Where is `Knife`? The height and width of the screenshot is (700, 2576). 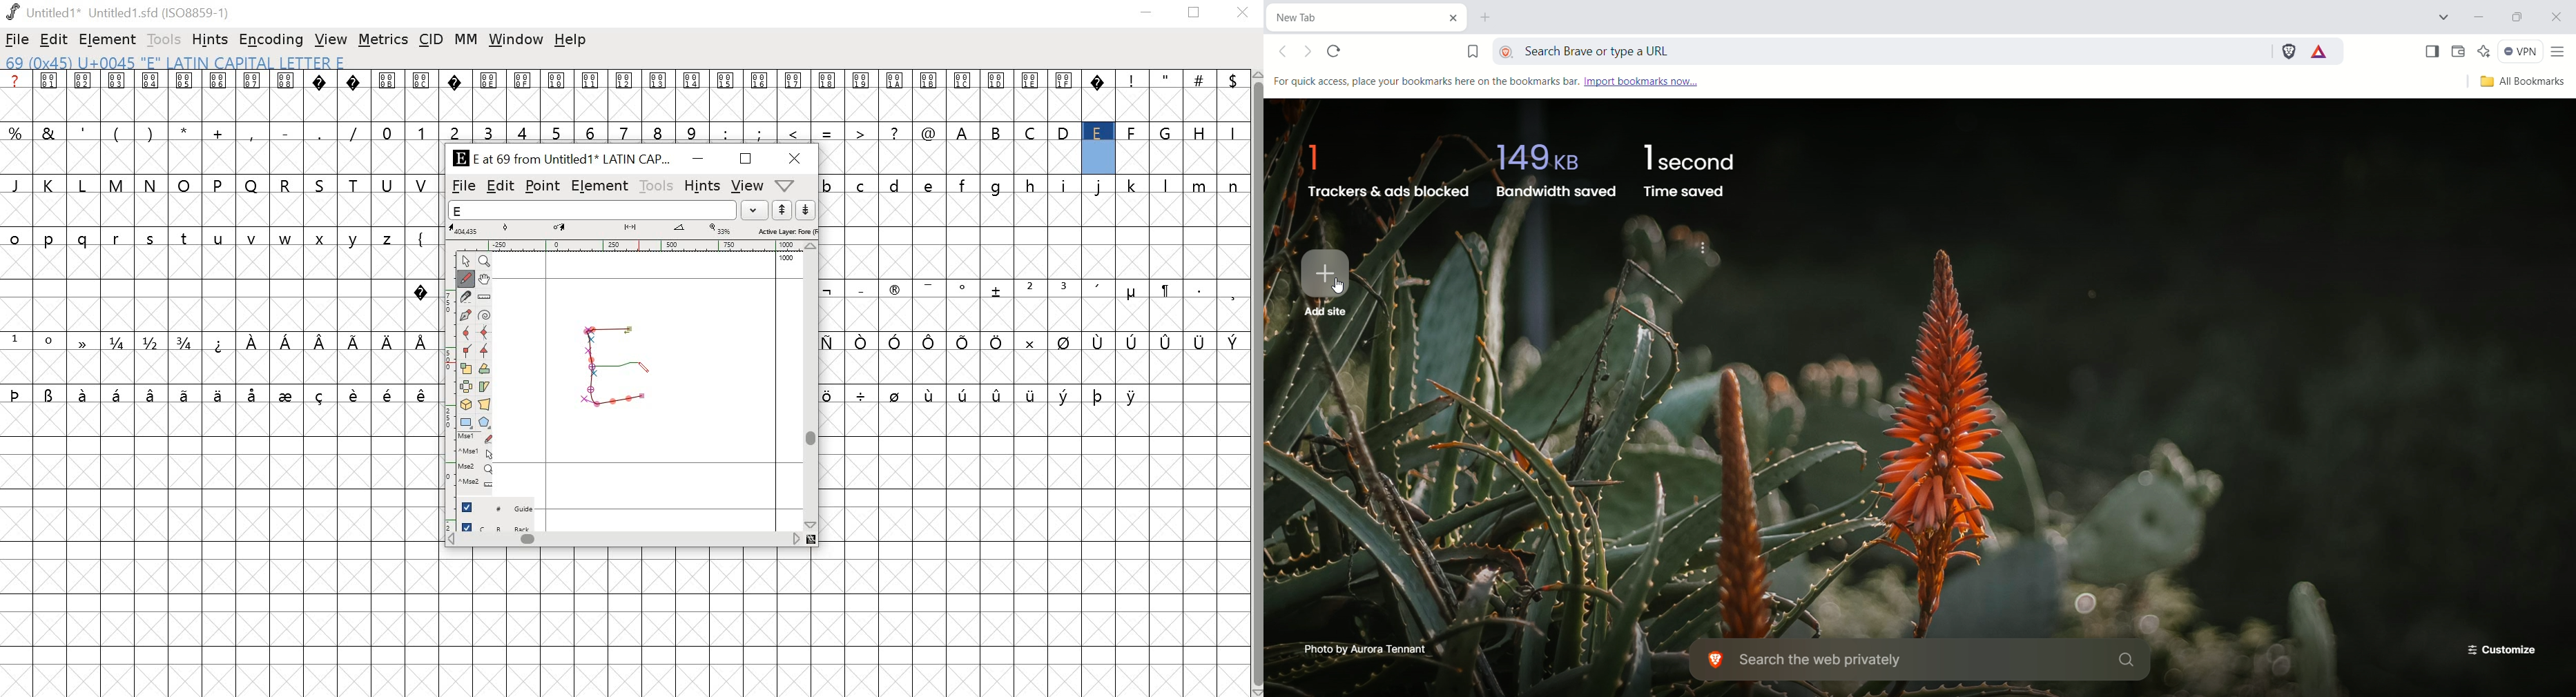 Knife is located at coordinates (467, 297).